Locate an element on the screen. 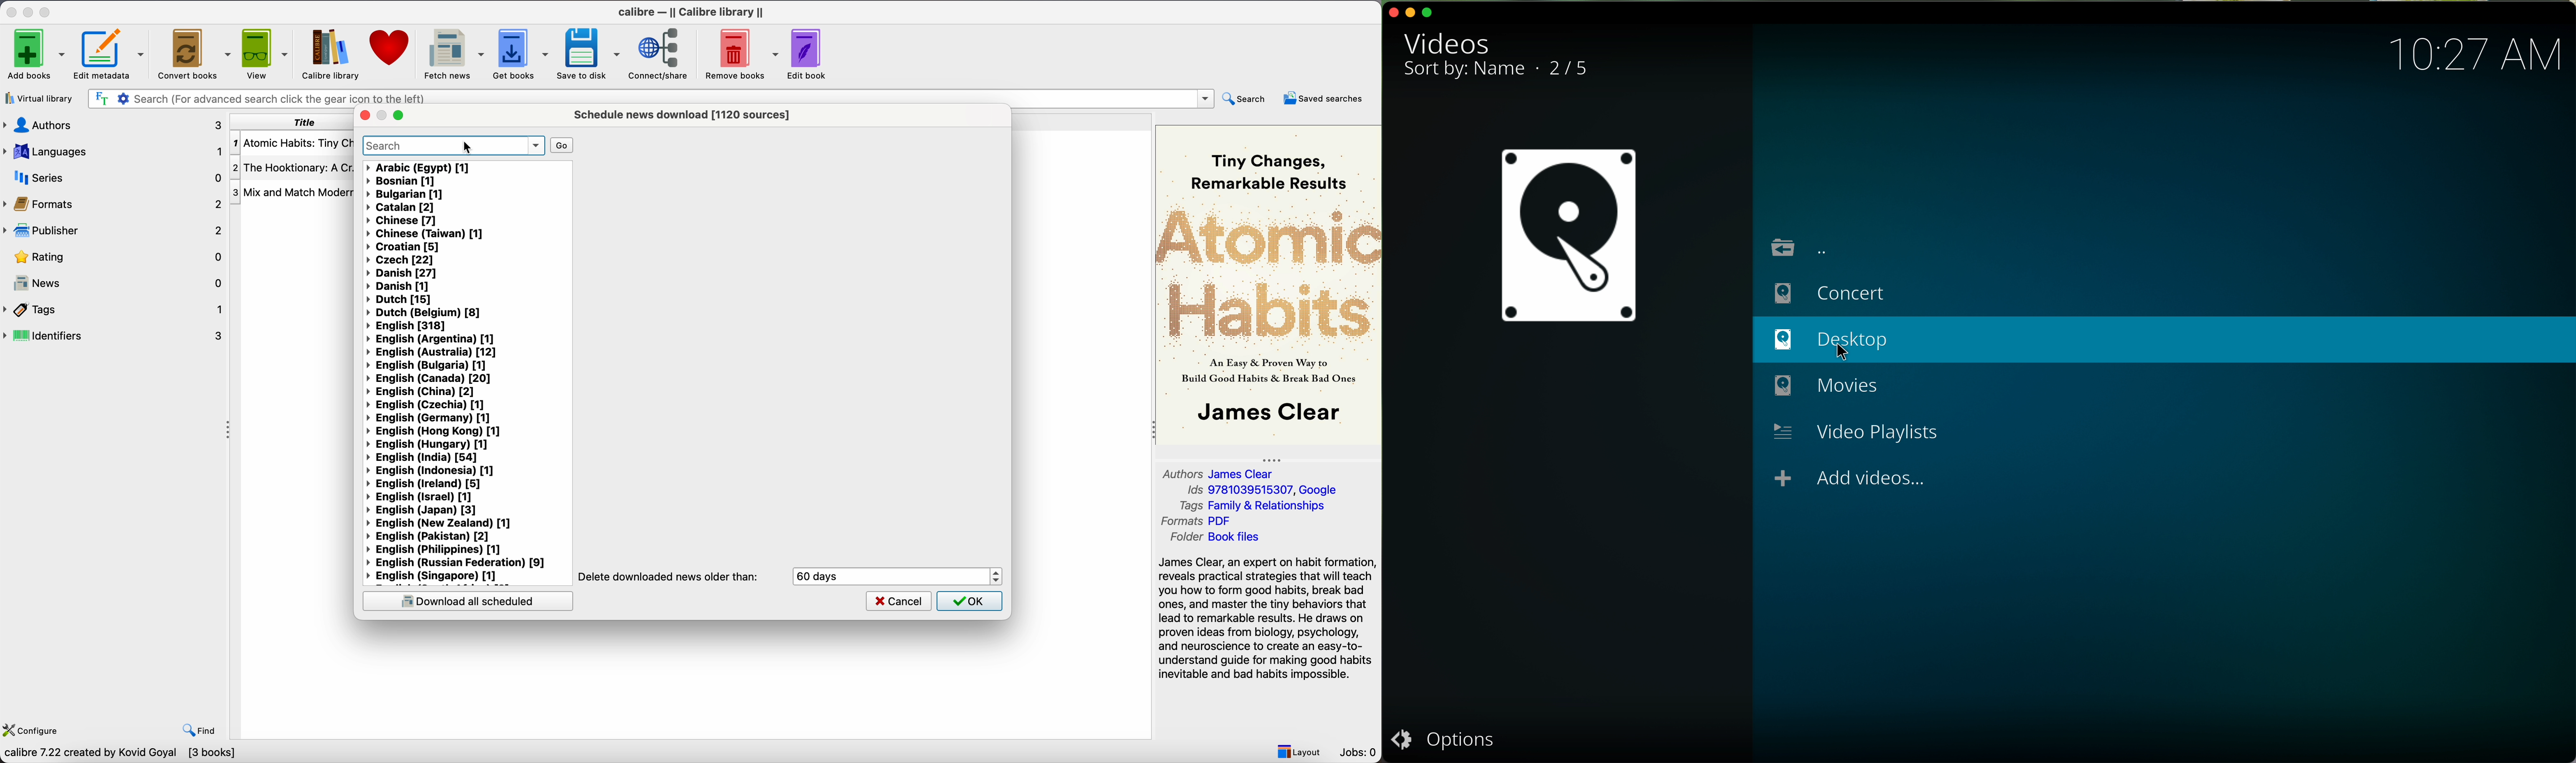 The image size is (2576, 784). Dutch [15] is located at coordinates (399, 300).